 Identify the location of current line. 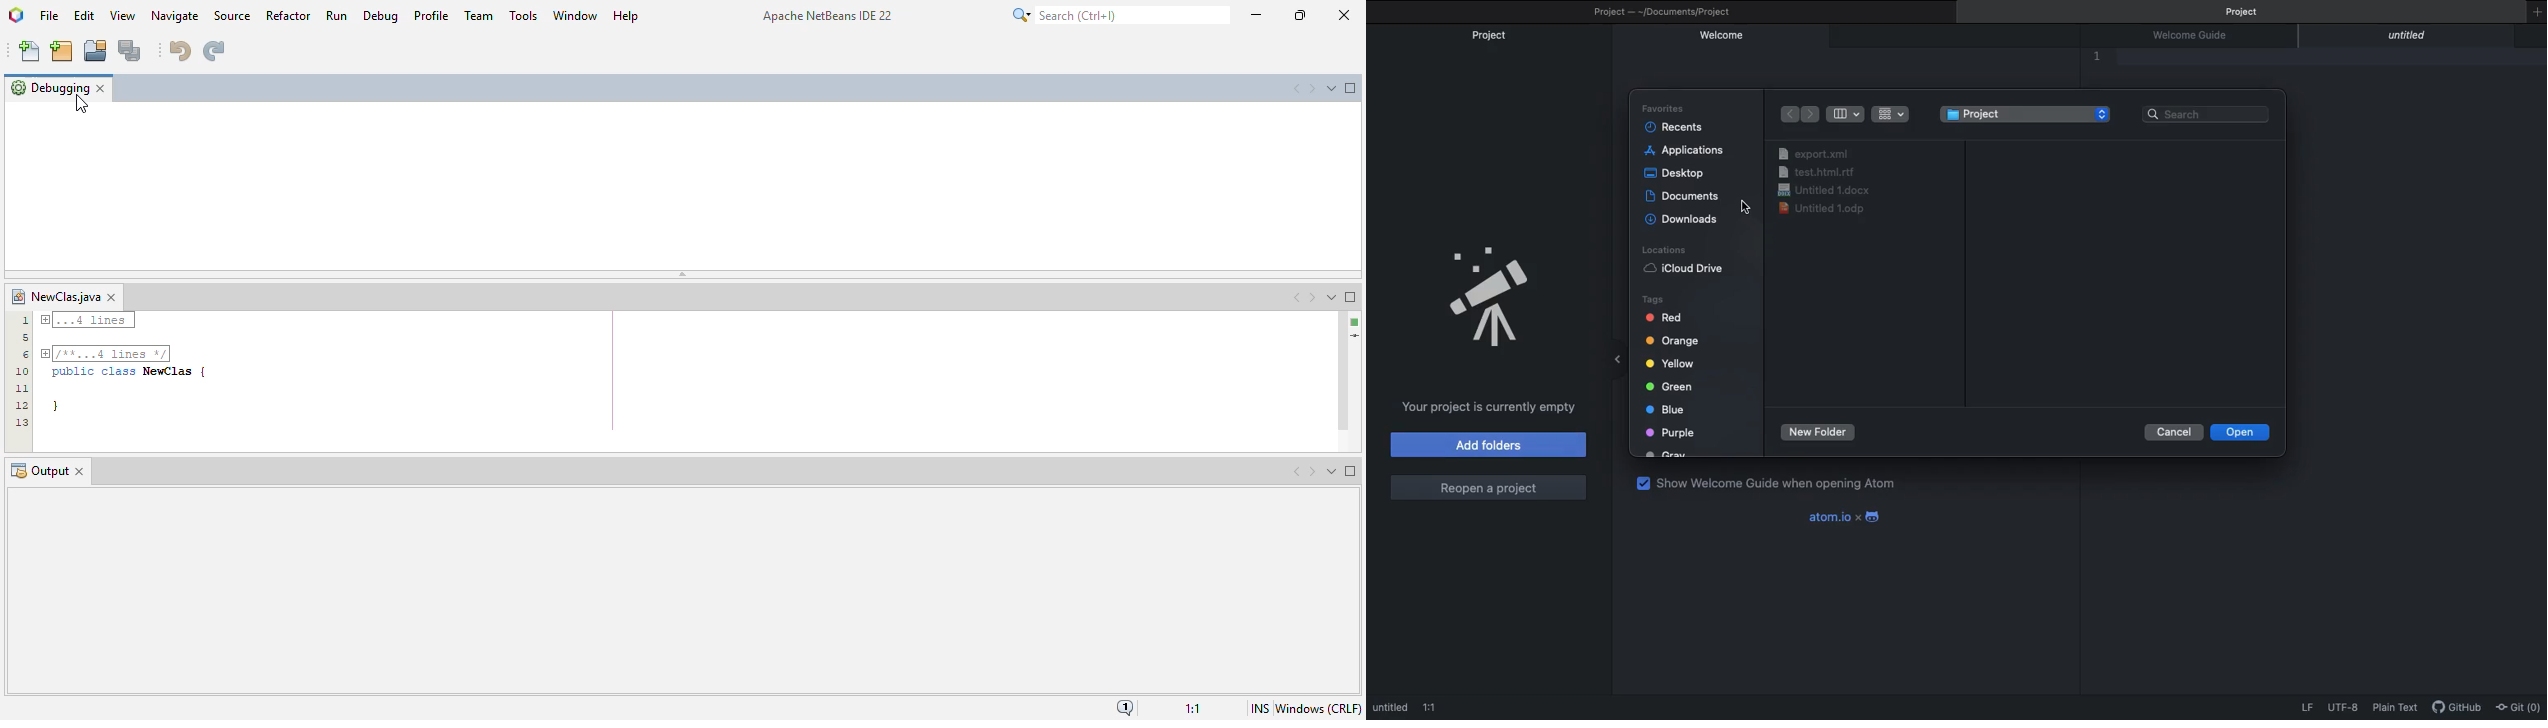
(1353, 337).